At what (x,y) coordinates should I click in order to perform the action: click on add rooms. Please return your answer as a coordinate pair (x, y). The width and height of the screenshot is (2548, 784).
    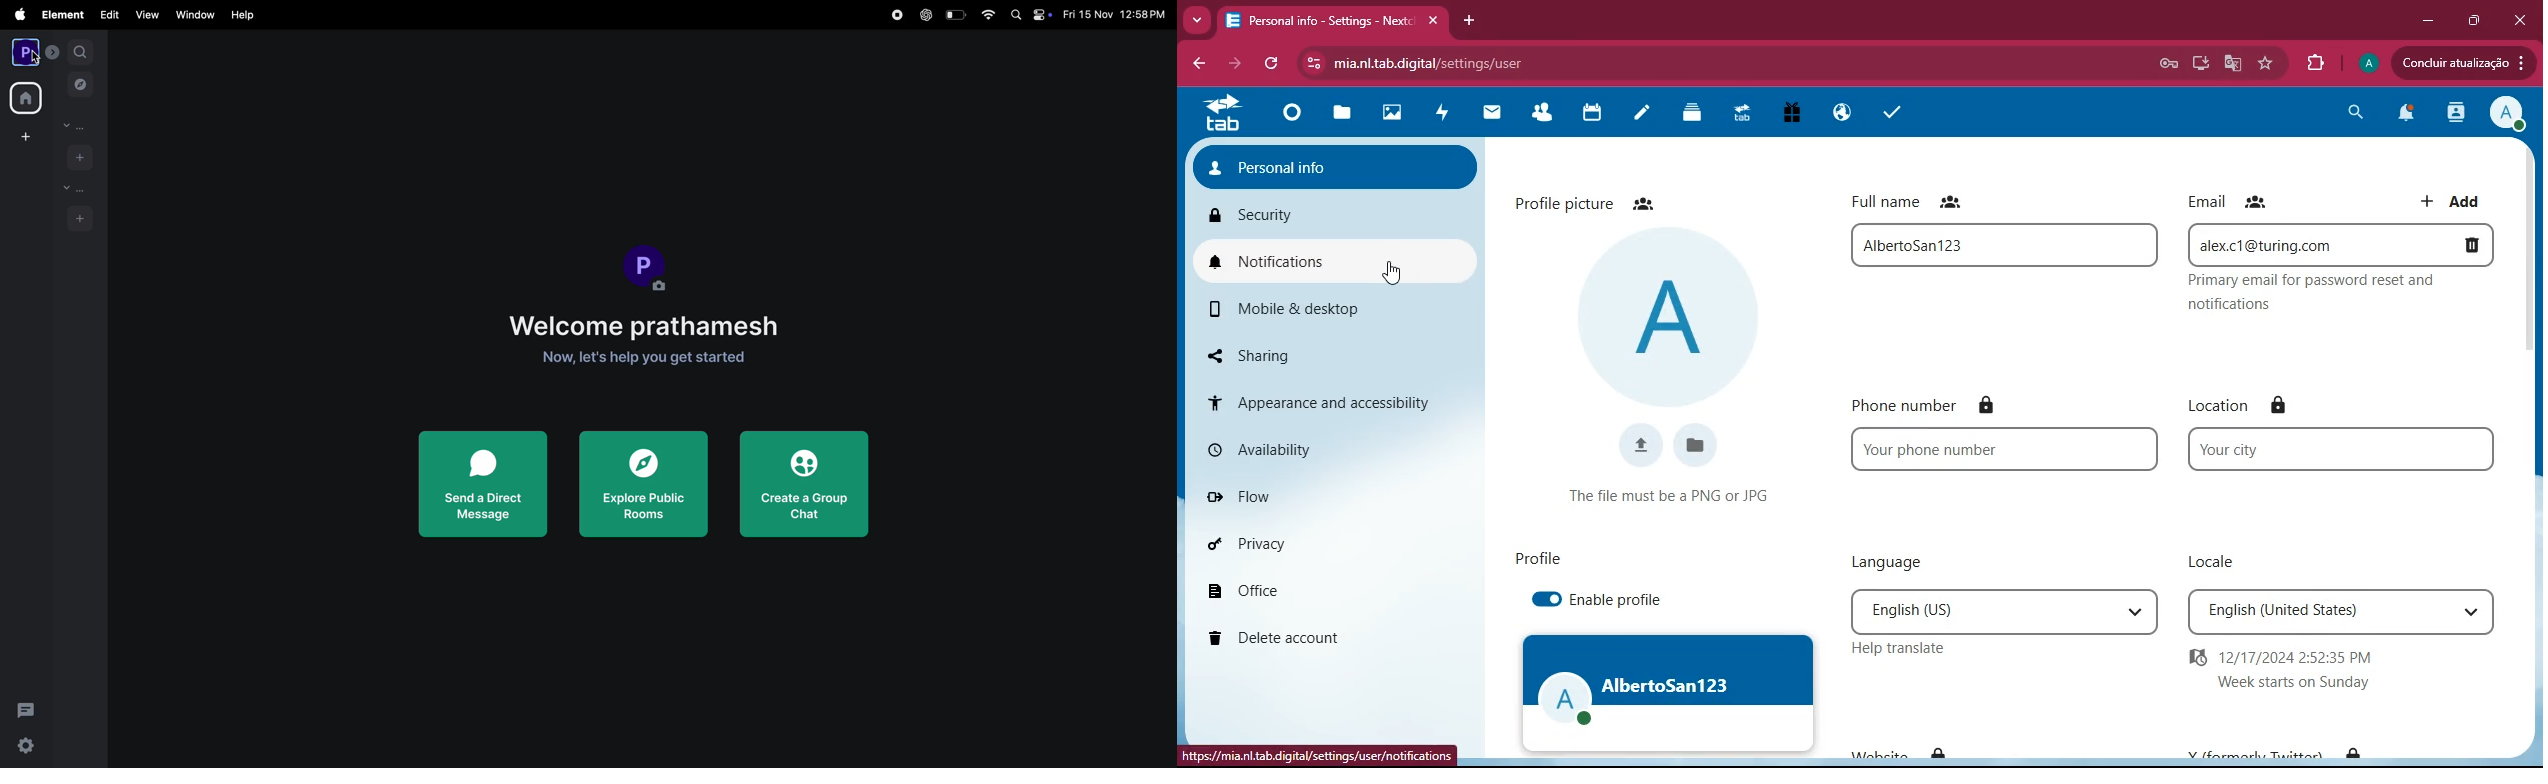
    Looking at the image, I should click on (80, 217).